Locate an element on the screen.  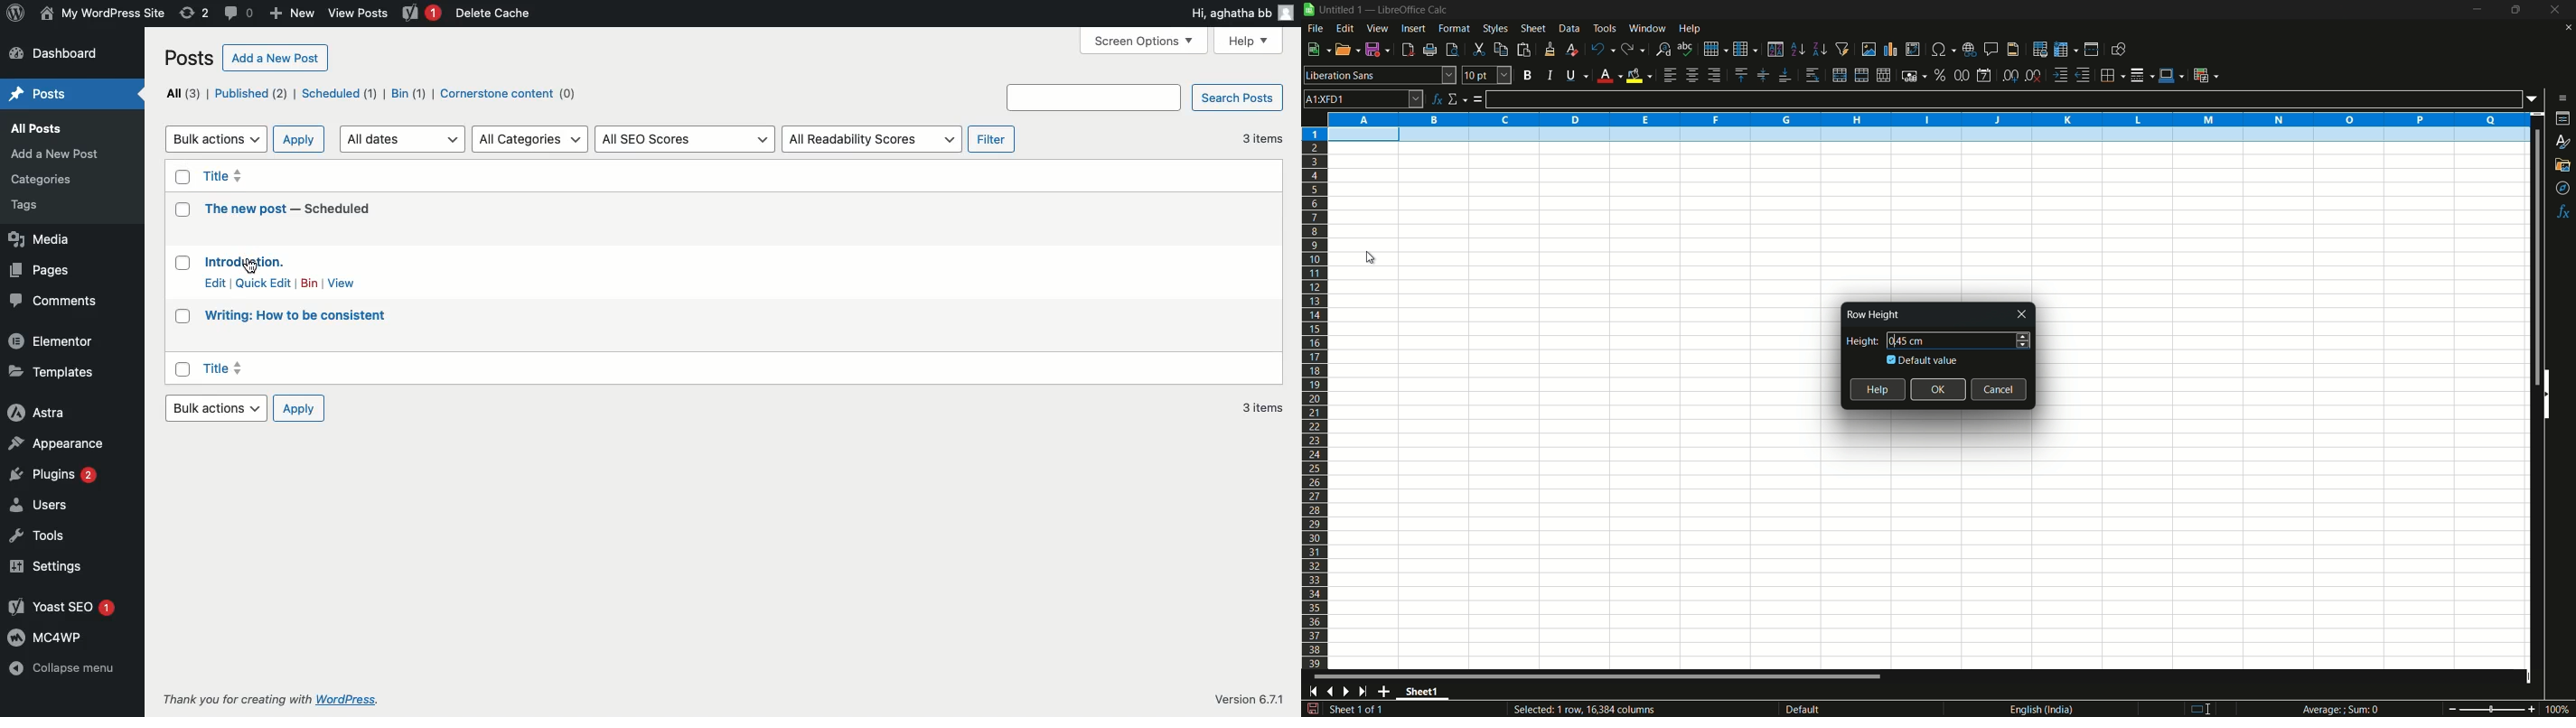
add decimal place is located at coordinates (2013, 76).